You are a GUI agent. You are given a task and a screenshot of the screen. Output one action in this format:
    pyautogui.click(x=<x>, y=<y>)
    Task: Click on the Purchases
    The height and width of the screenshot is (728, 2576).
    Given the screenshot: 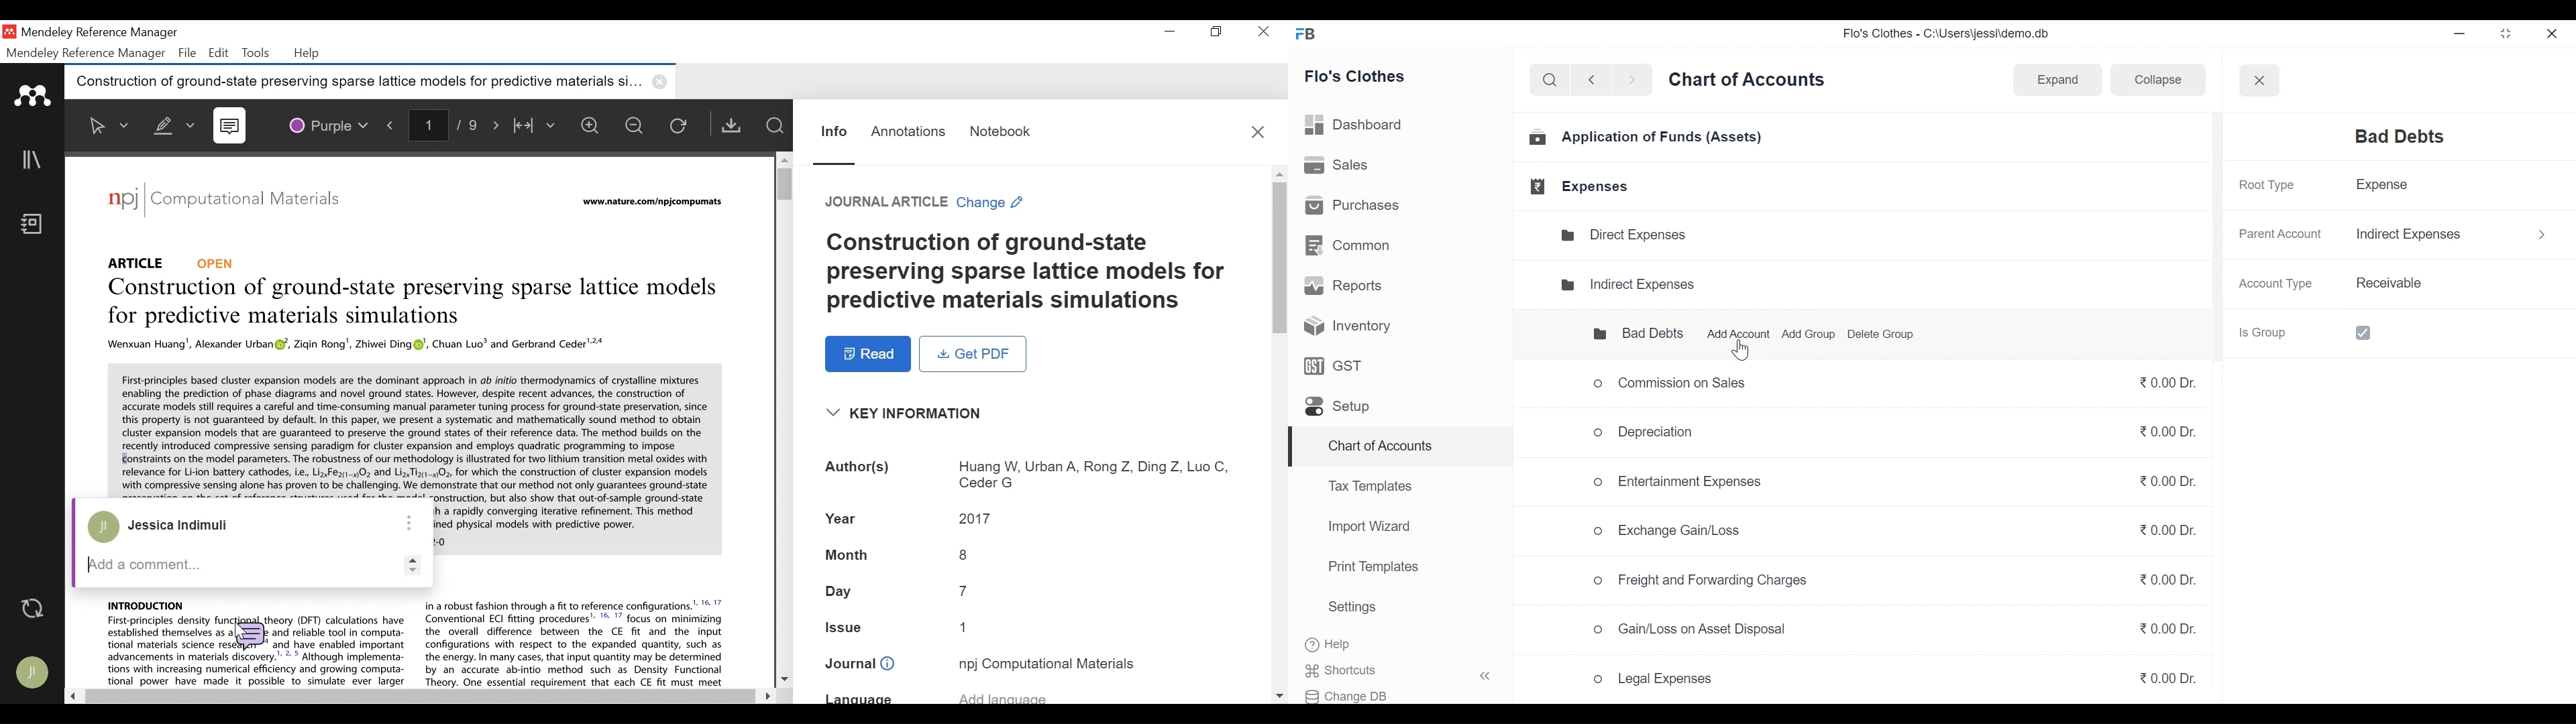 What is the action you would take?
    pyautogui.click(x=1356, y=207)
    